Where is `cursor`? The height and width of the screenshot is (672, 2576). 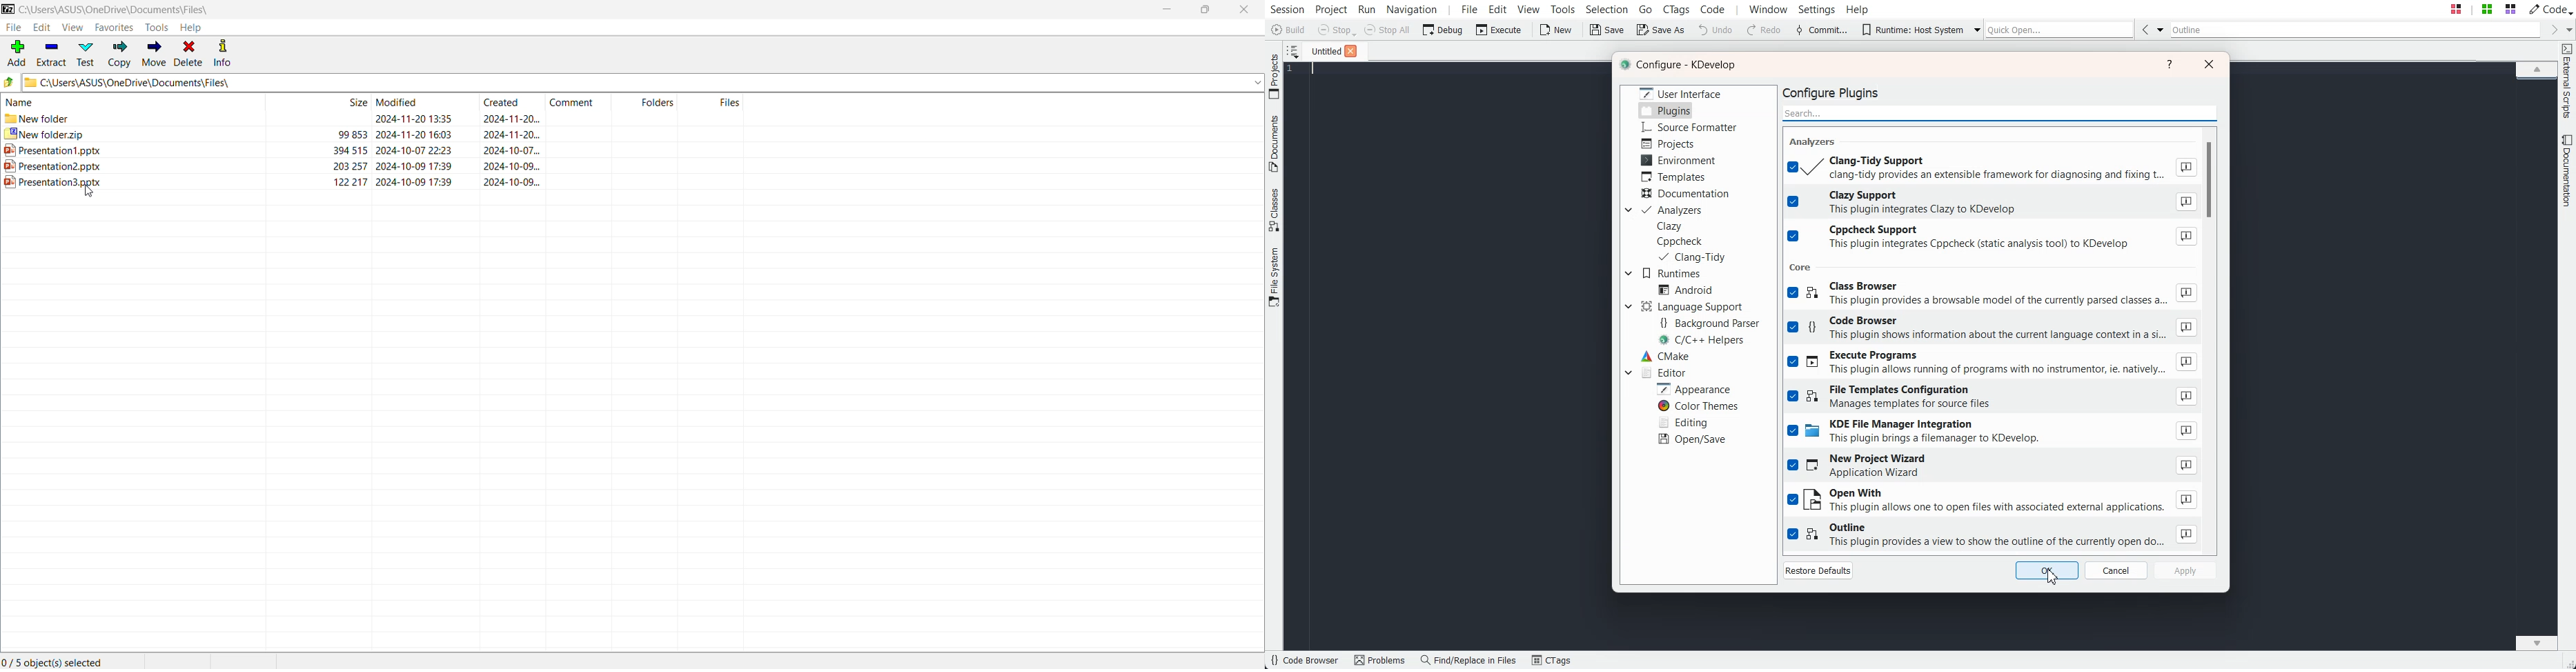
cursor is located at coordinates (87, 192).